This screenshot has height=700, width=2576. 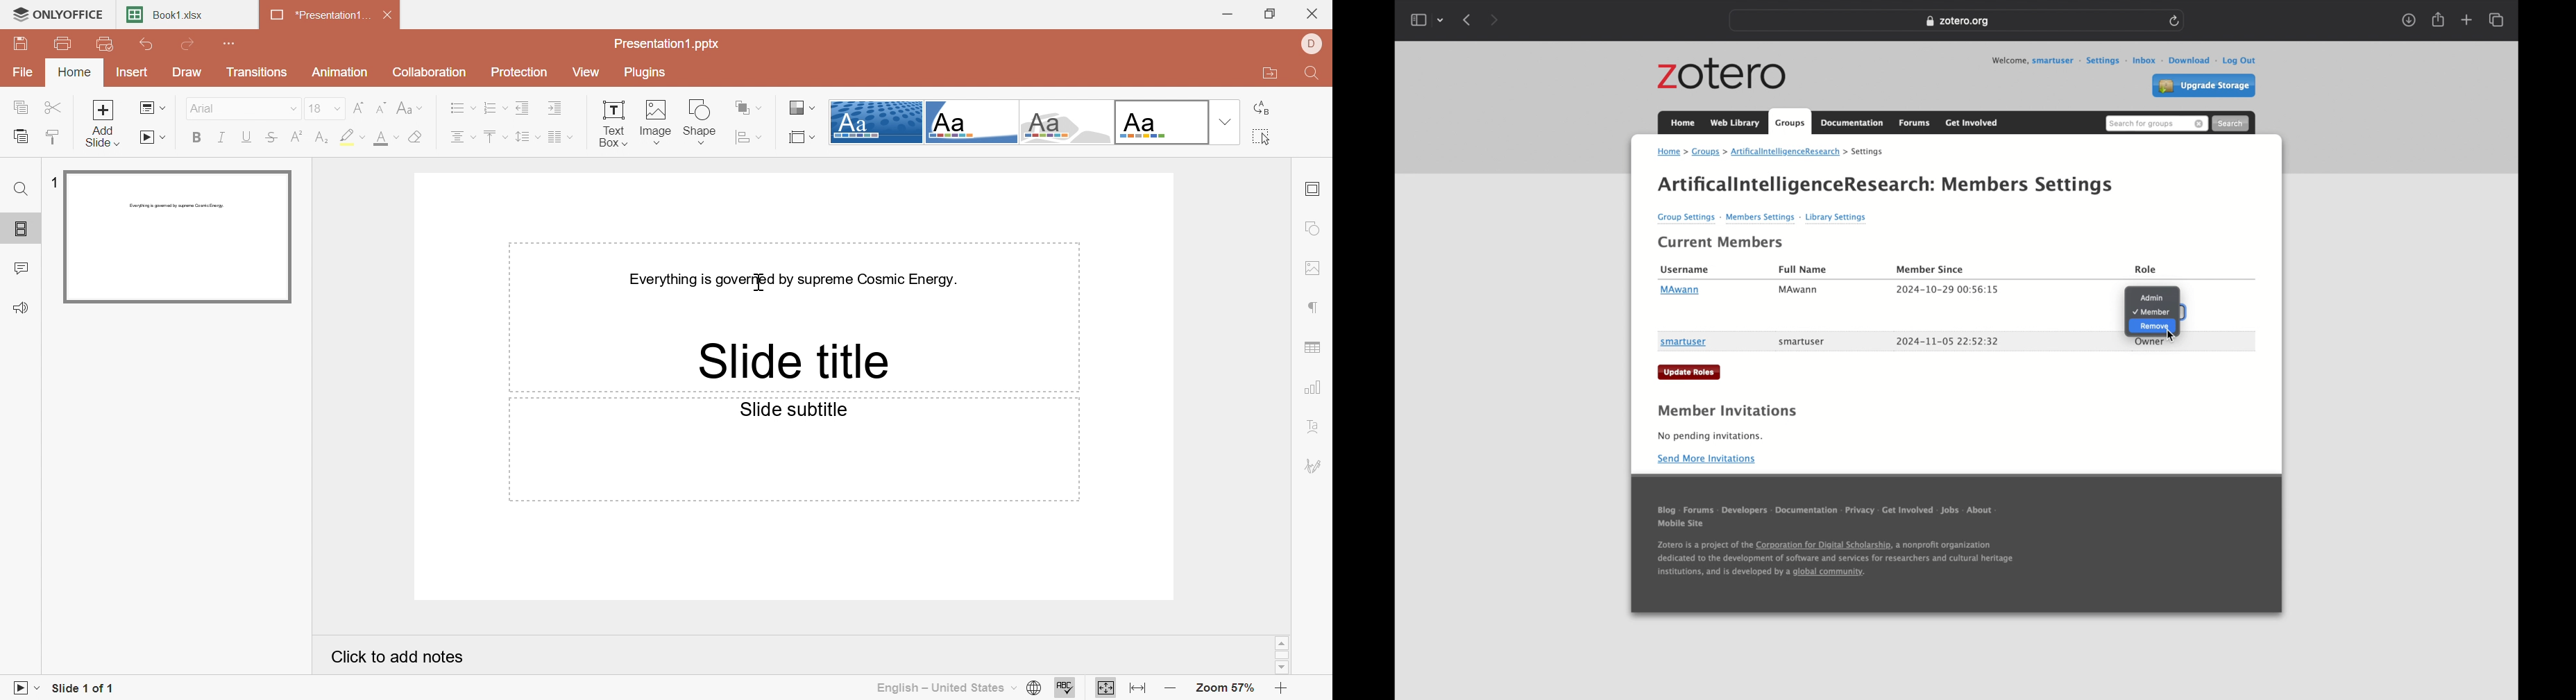 I want to click on role, so click(x=2147, y=270).